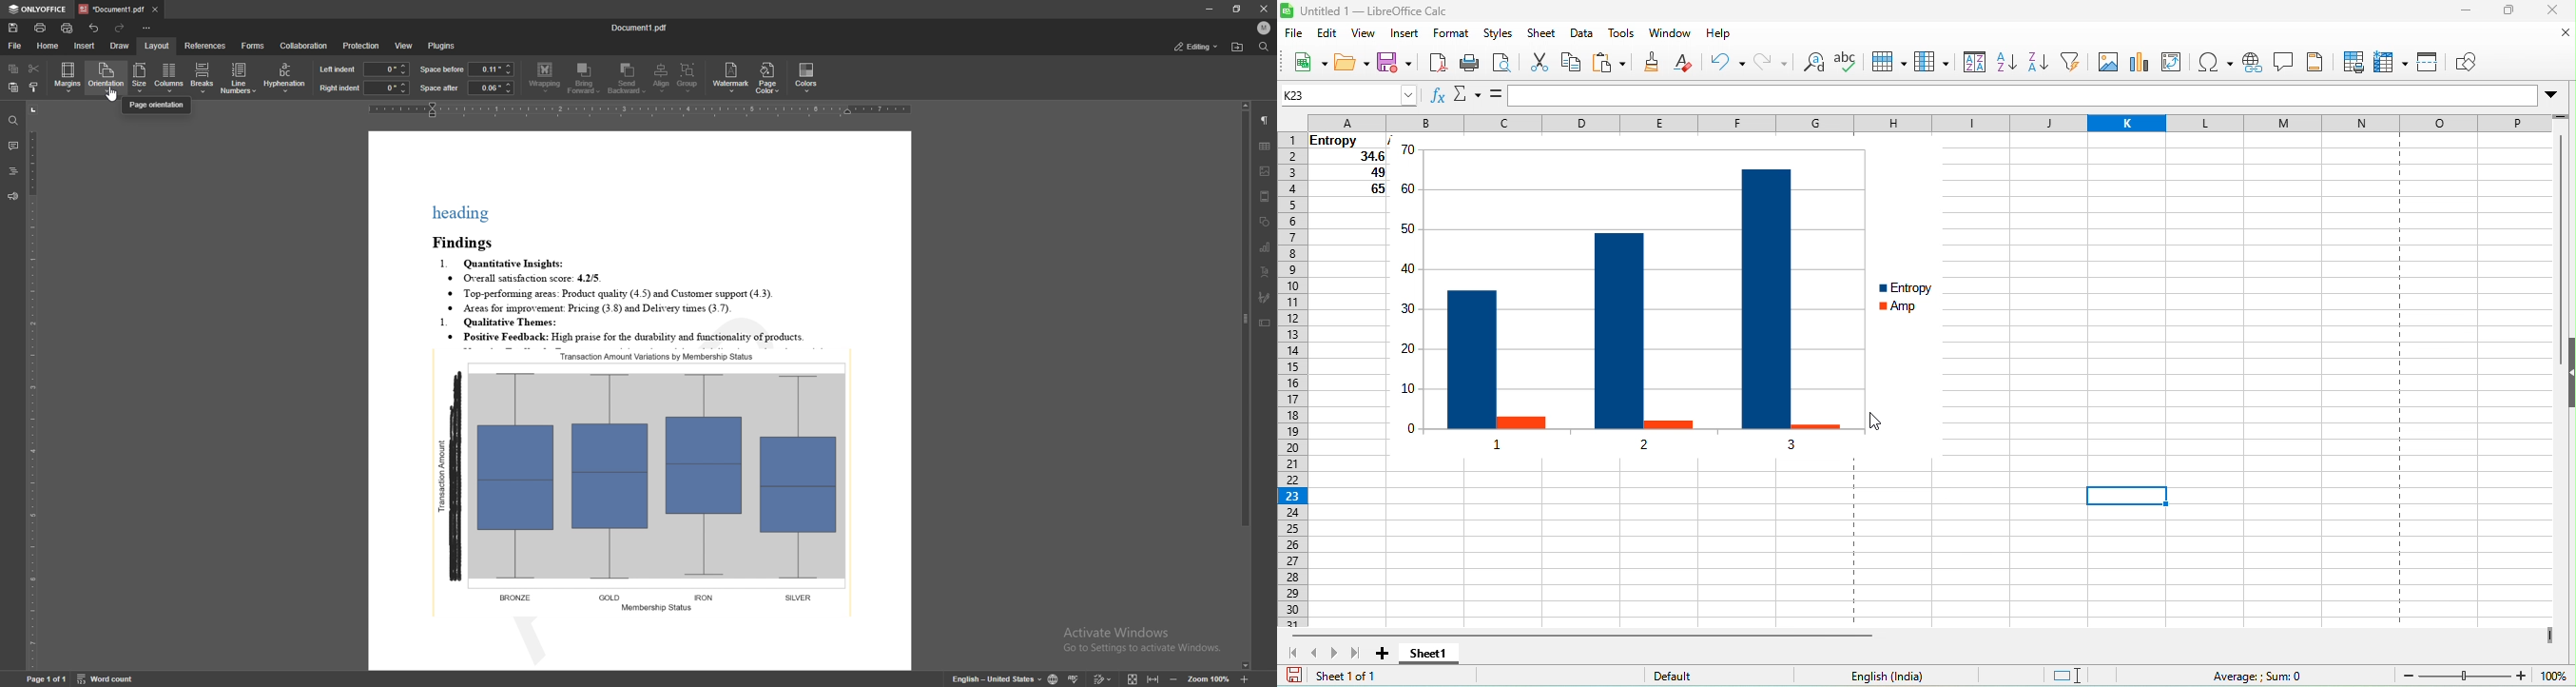 The width and height of the screenshot is (2576, 700). I want to click on rows, so click(1290, 382).